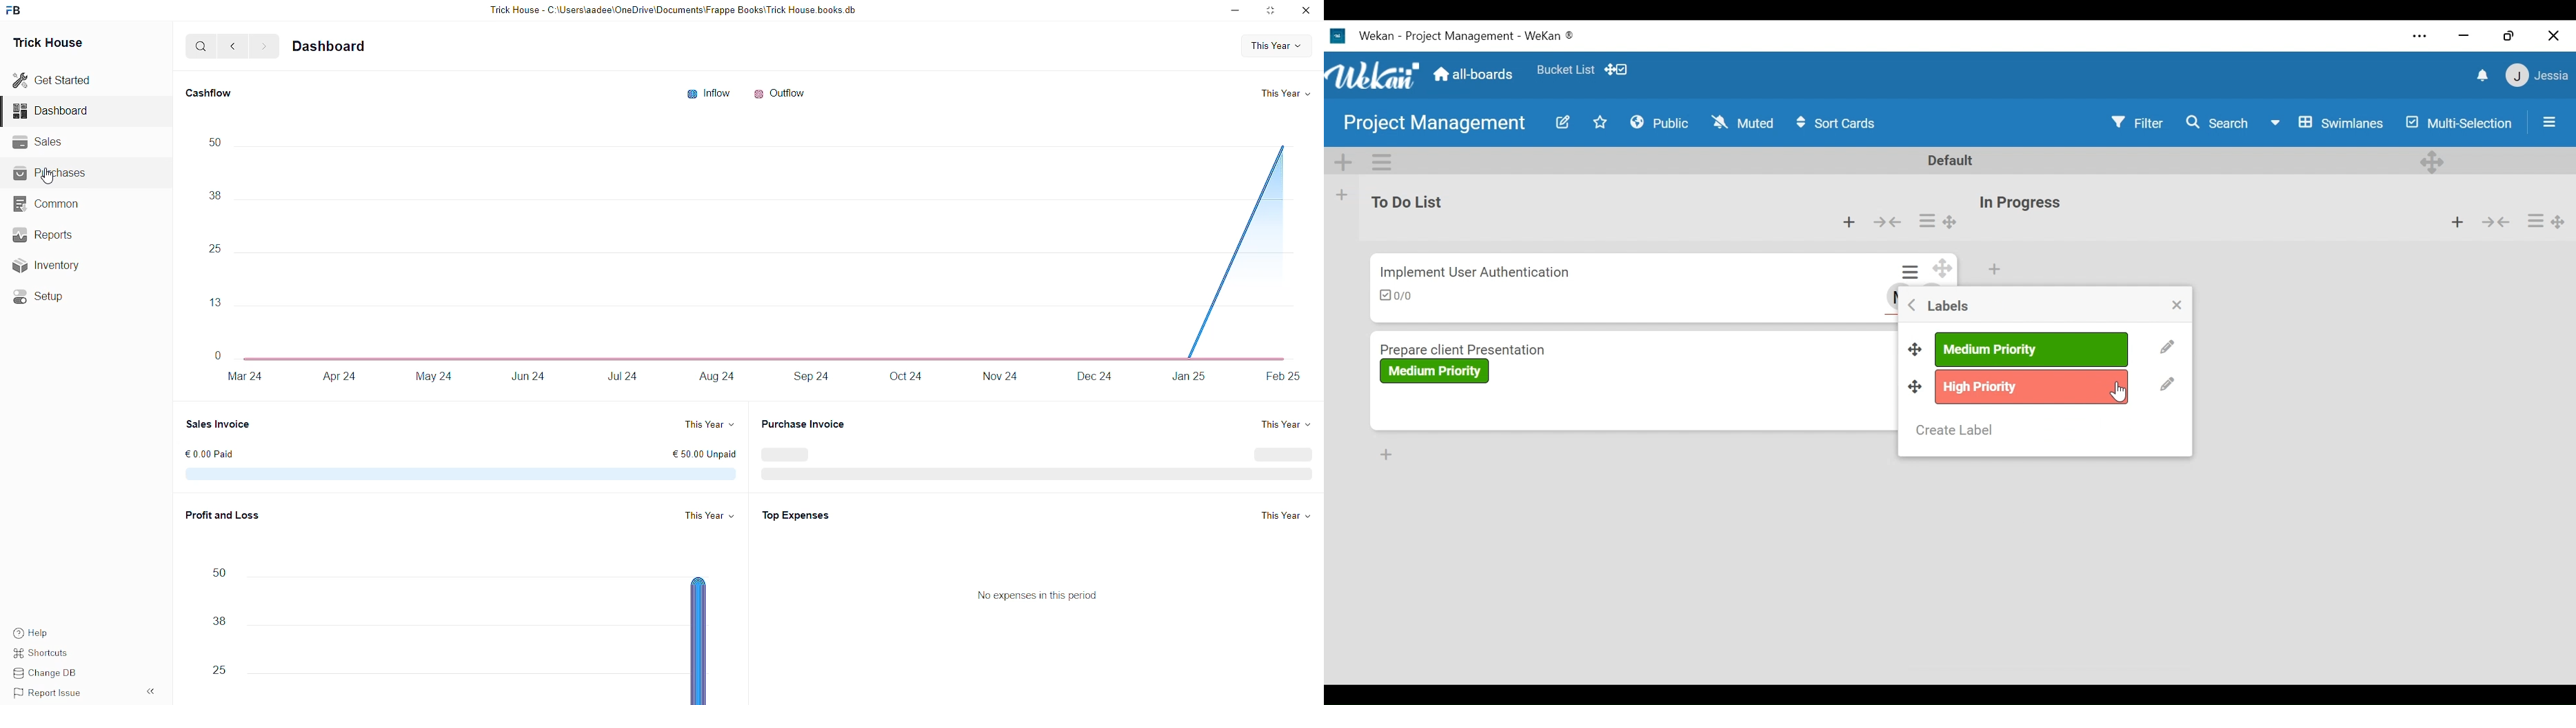  Describe the element at coordinates (628, 376) in the screenshot. I see `Jul 24` at that location.